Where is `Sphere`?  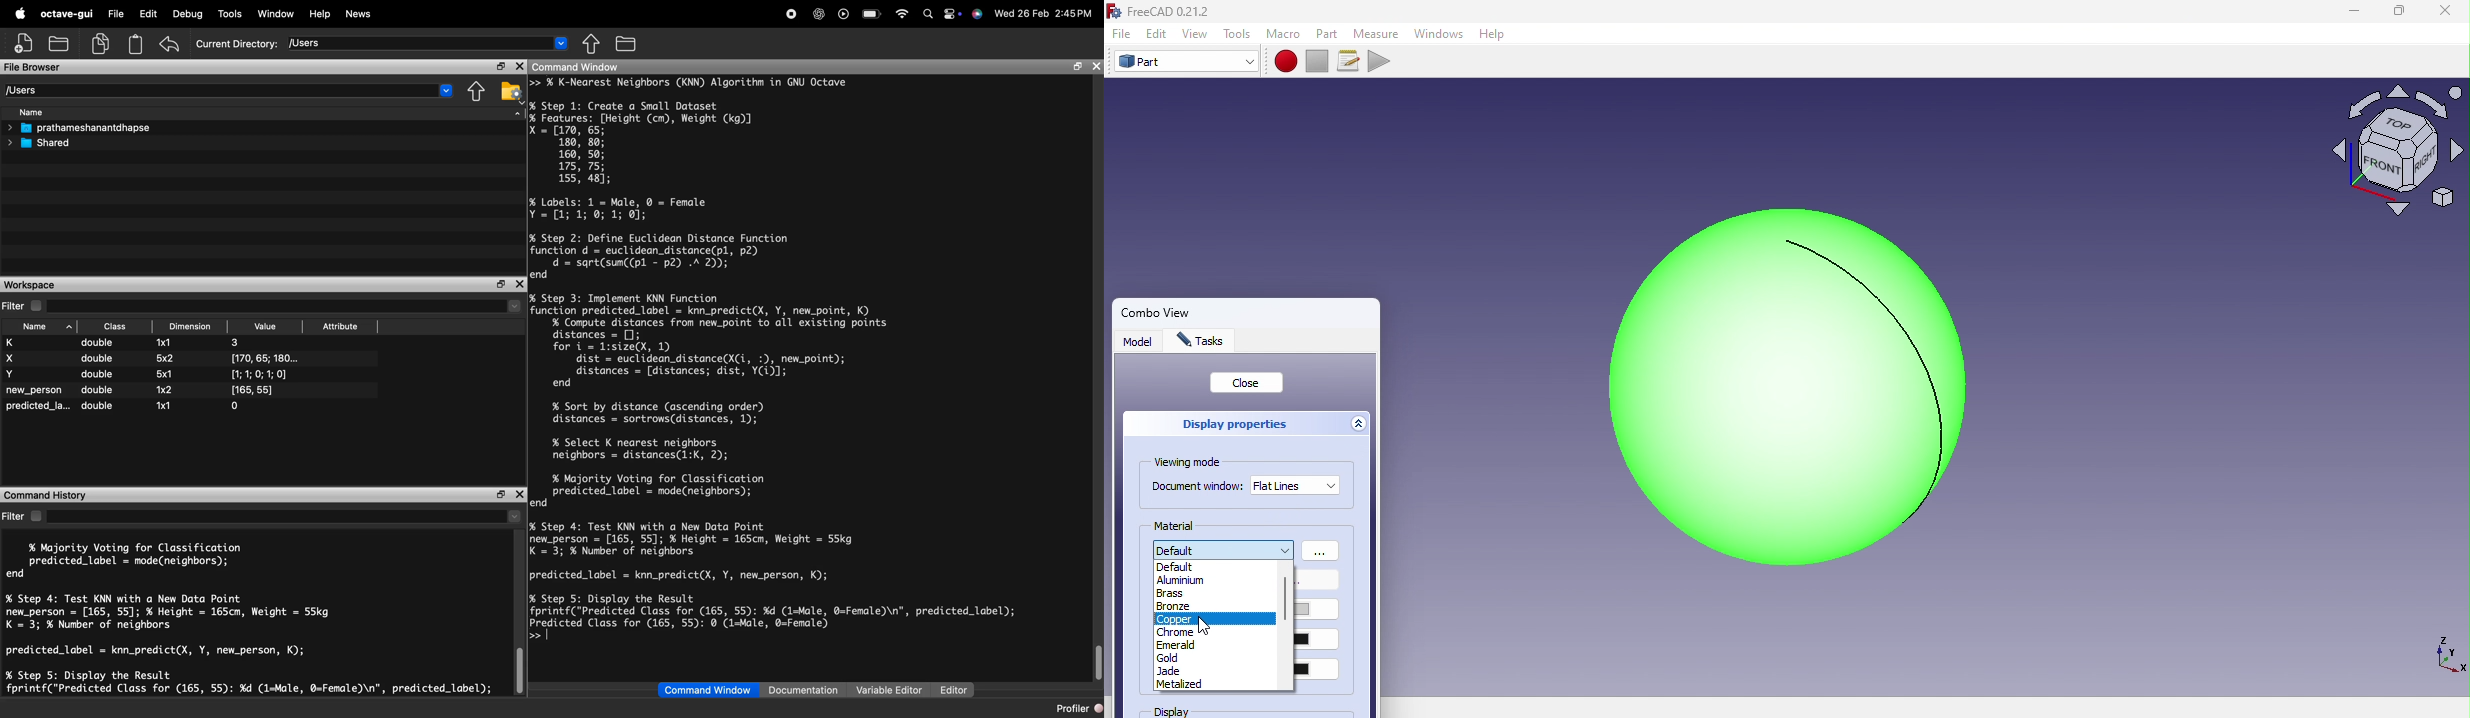
Sphere is located at coordinates (1774, 387).